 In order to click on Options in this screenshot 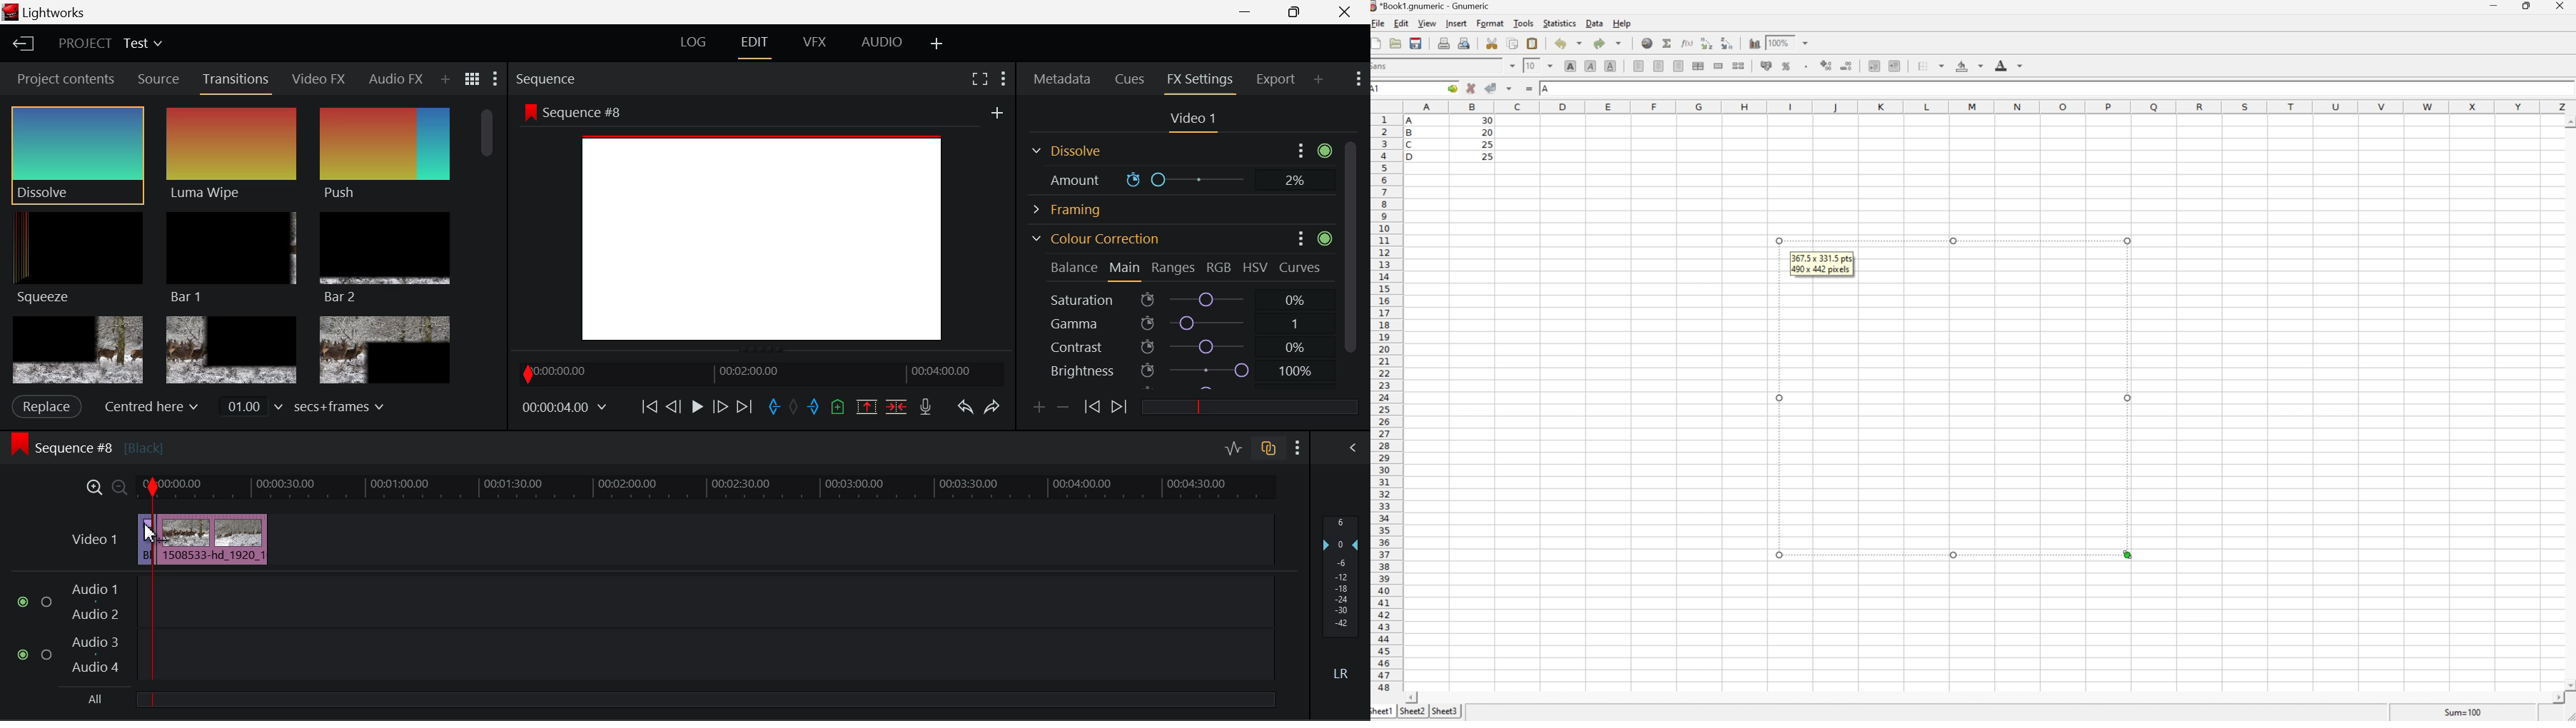, I will do `click(1298, 239)`.